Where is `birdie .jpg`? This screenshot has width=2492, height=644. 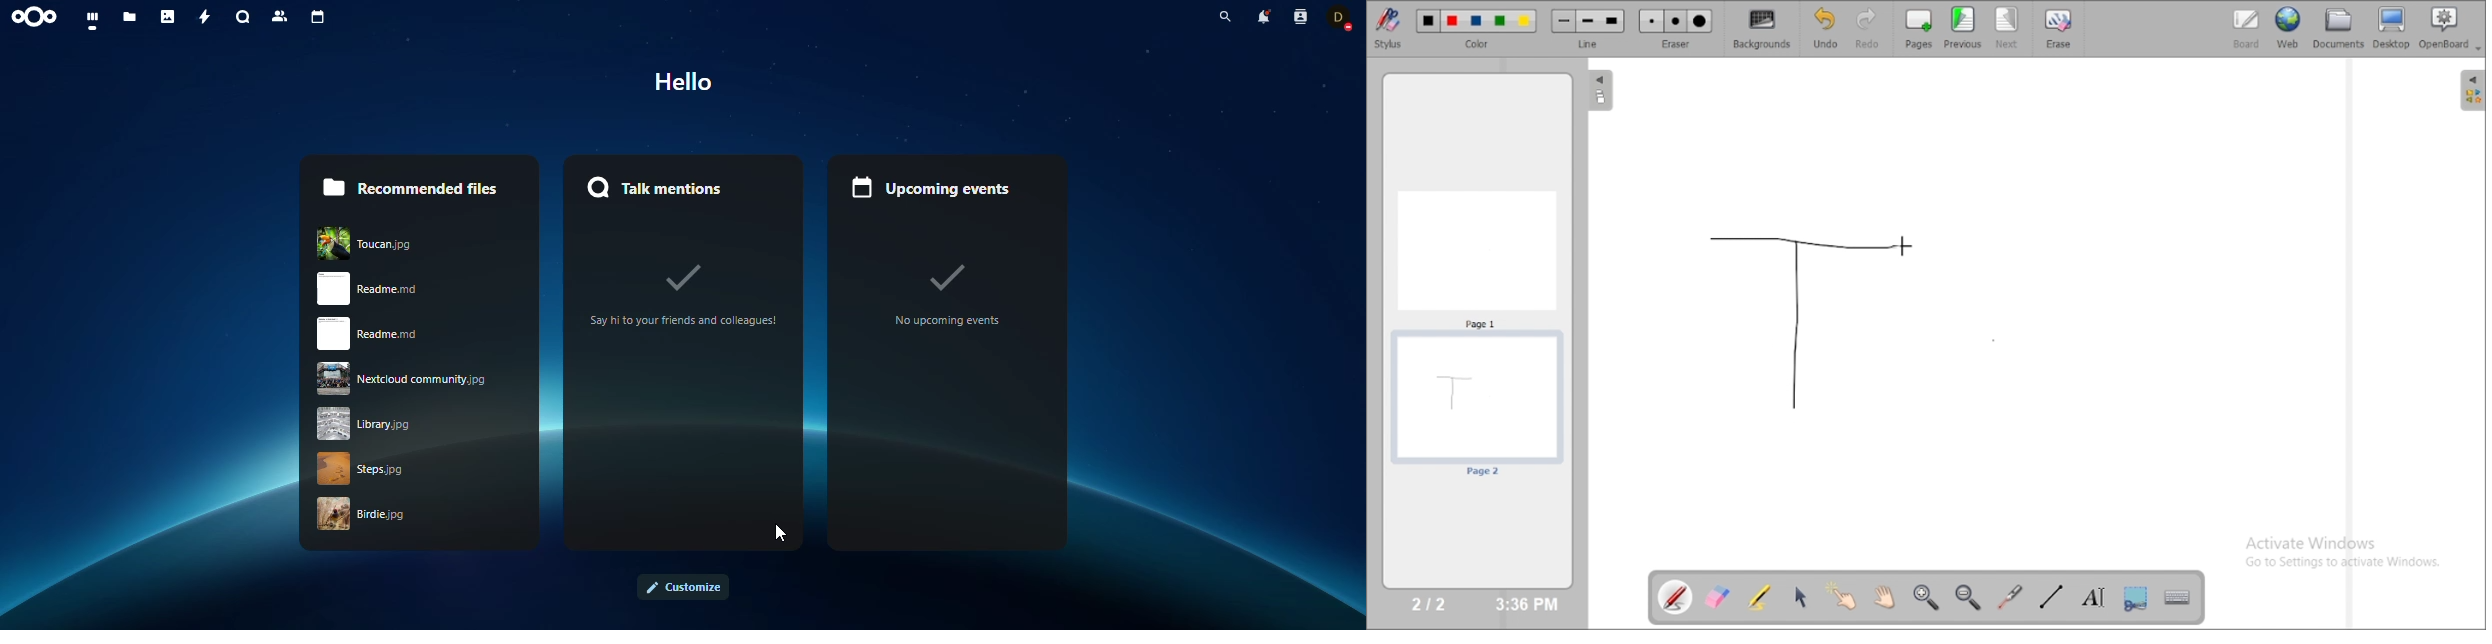 birdie .jpg is located at coordinates (404, 515).